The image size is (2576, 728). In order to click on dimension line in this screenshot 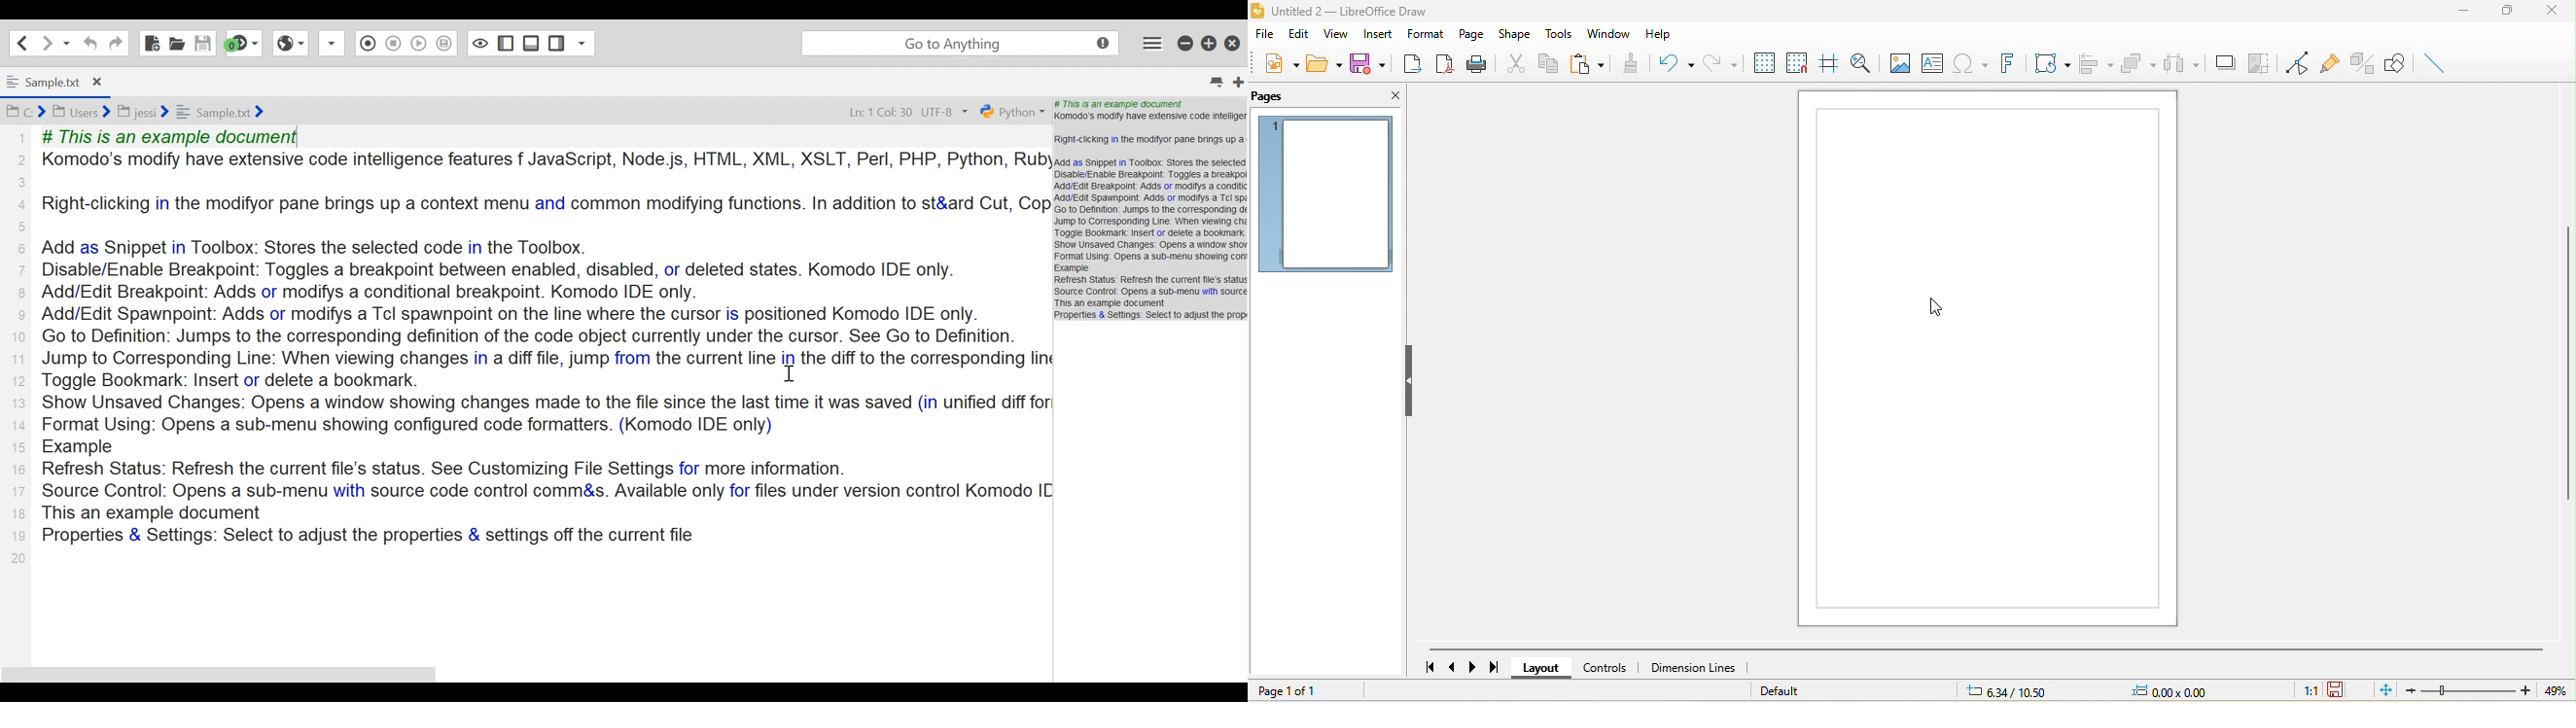, I will do `click(1695, 669)`.